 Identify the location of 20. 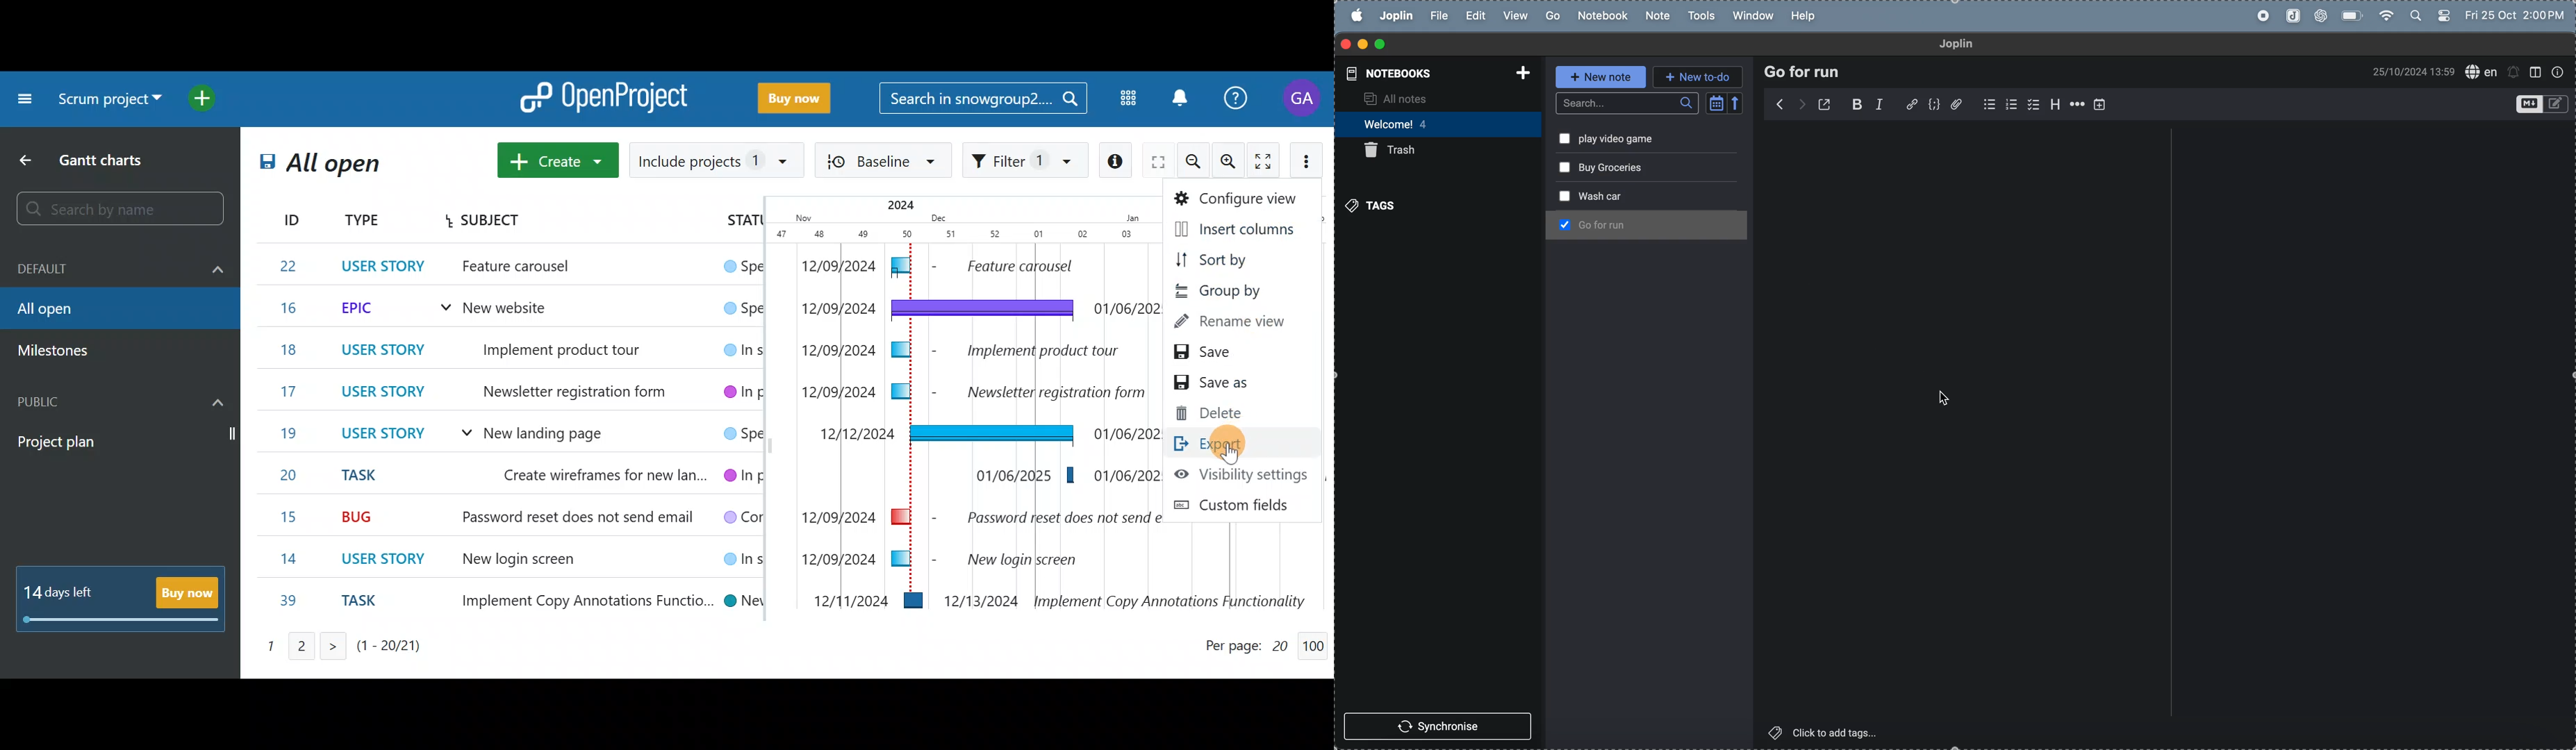
(295, 476).